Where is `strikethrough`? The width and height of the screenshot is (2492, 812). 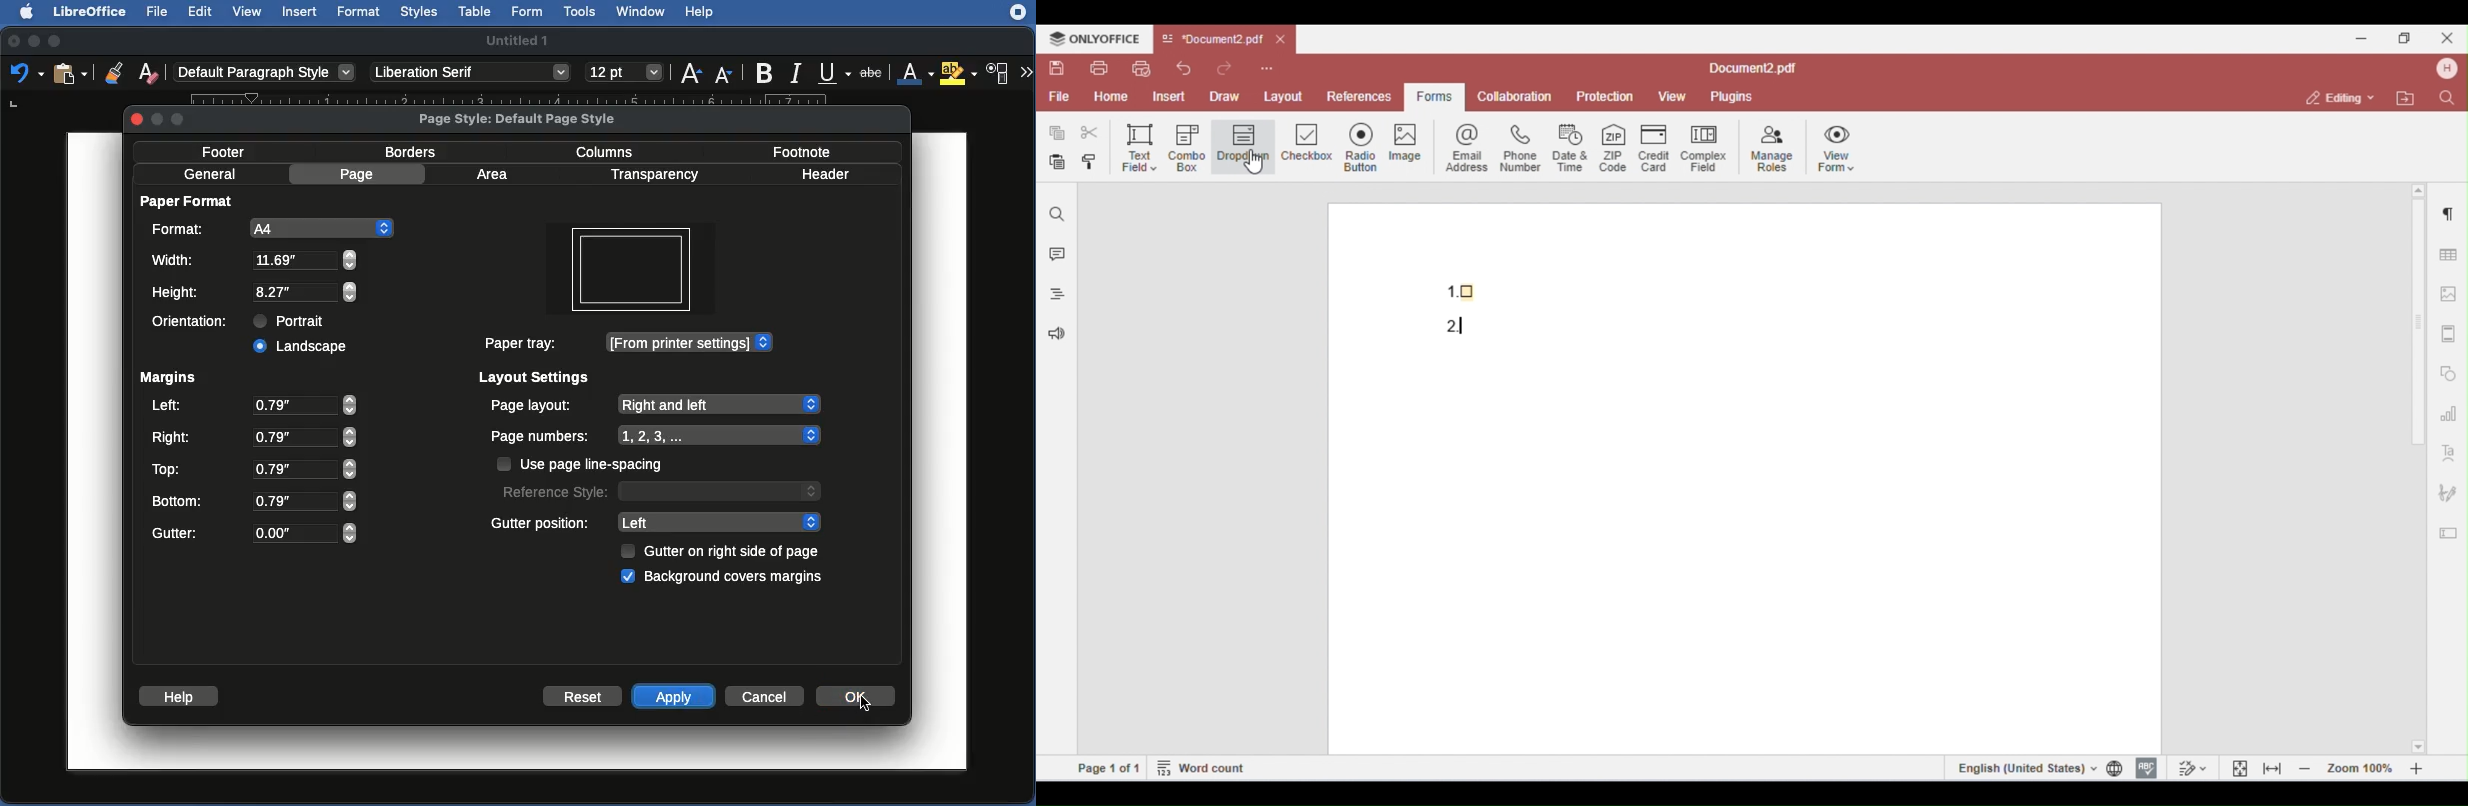
strikethrough is located at coordinates (871, 70).